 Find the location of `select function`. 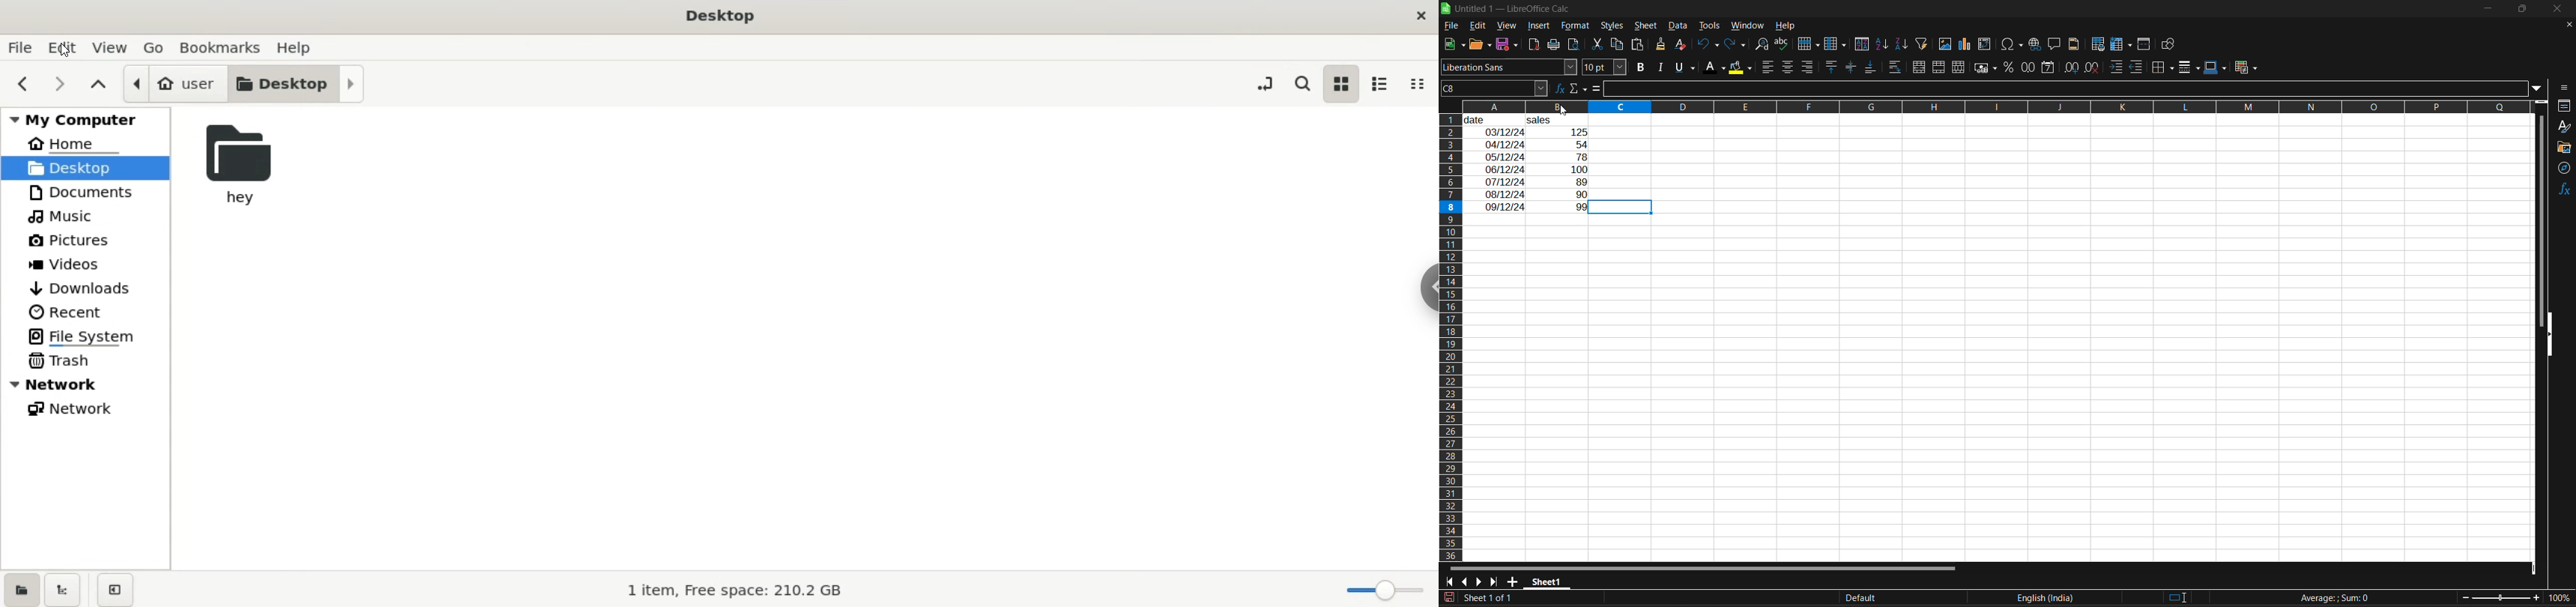

select function is located at coordinates (1579, 88).